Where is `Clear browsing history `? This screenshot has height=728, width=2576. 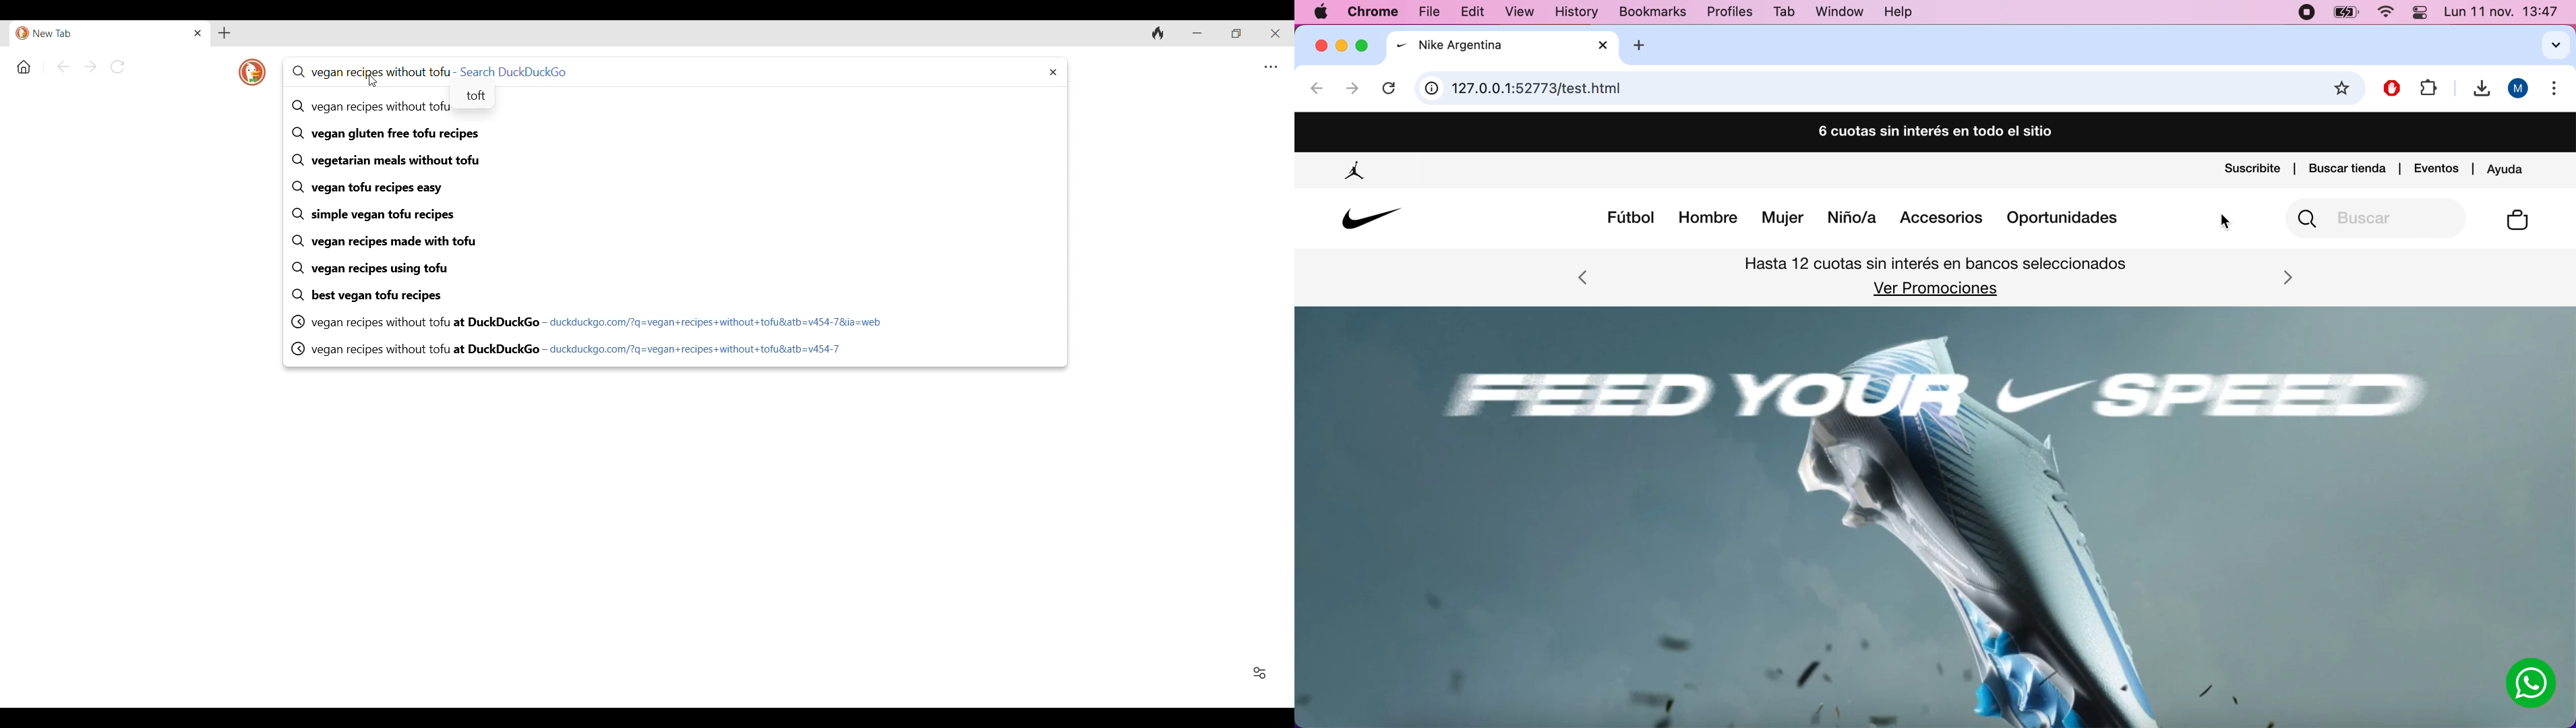
Clear browsing history  is located at coordinates (1158, 34).